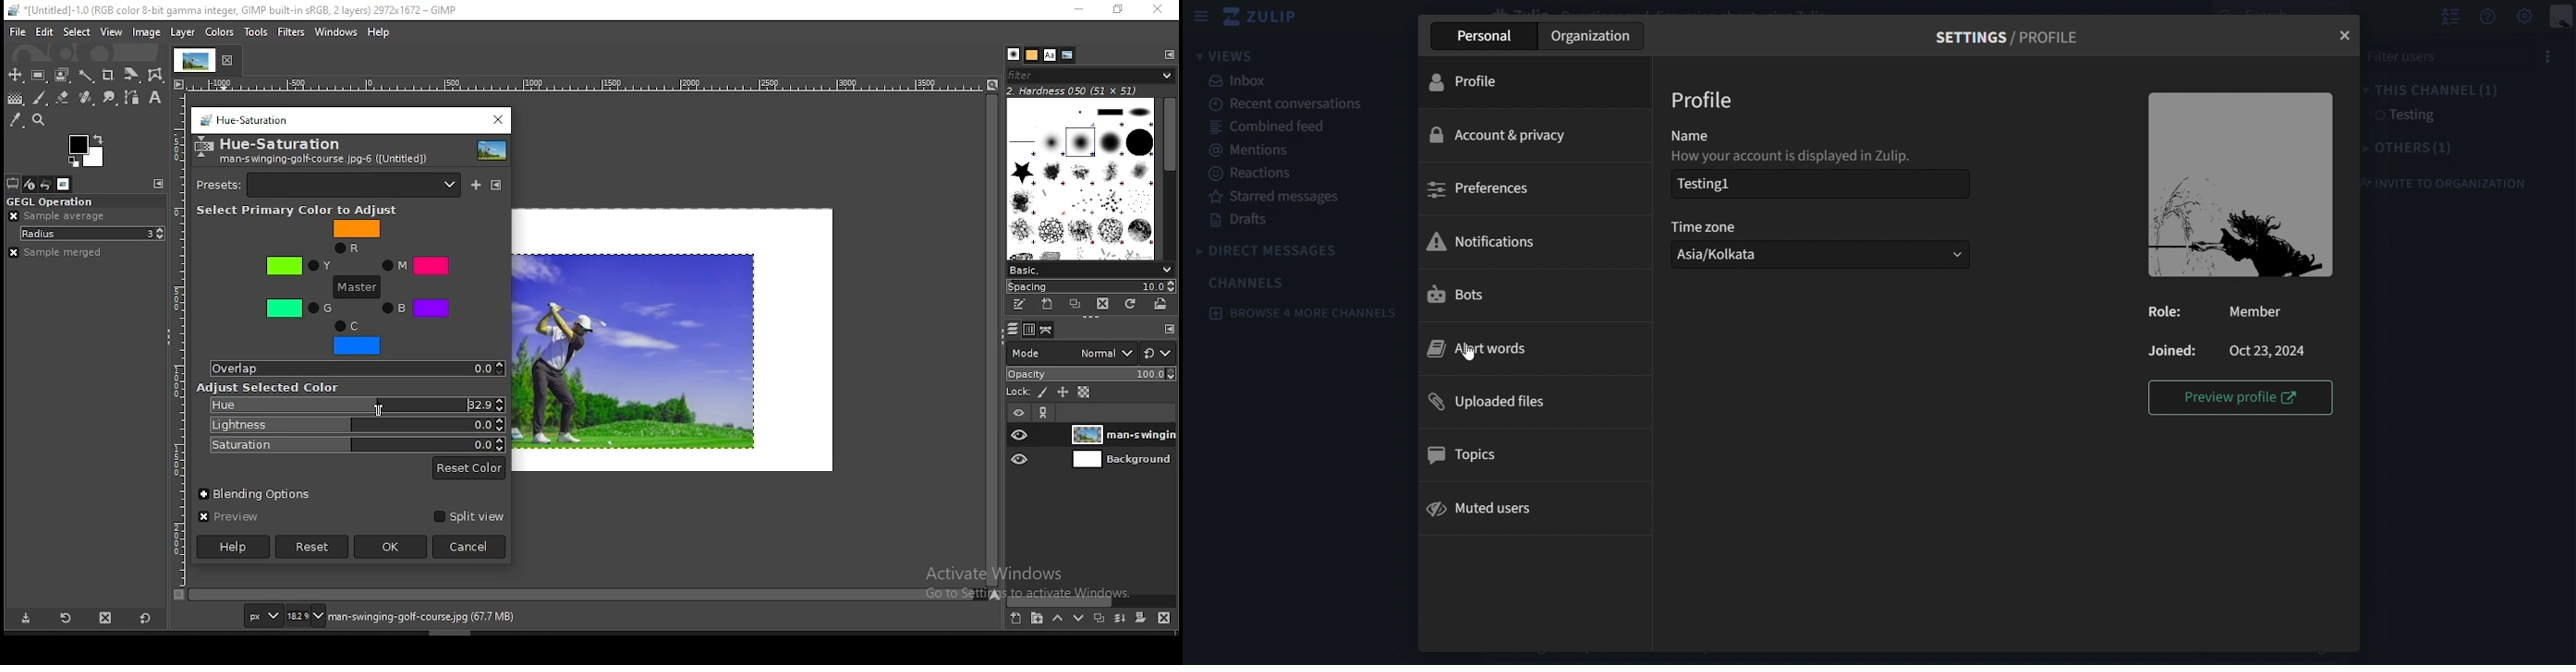  Describe the element at coordinates (61, 75) in the screenshot. I see `foreground select tool` at that location.